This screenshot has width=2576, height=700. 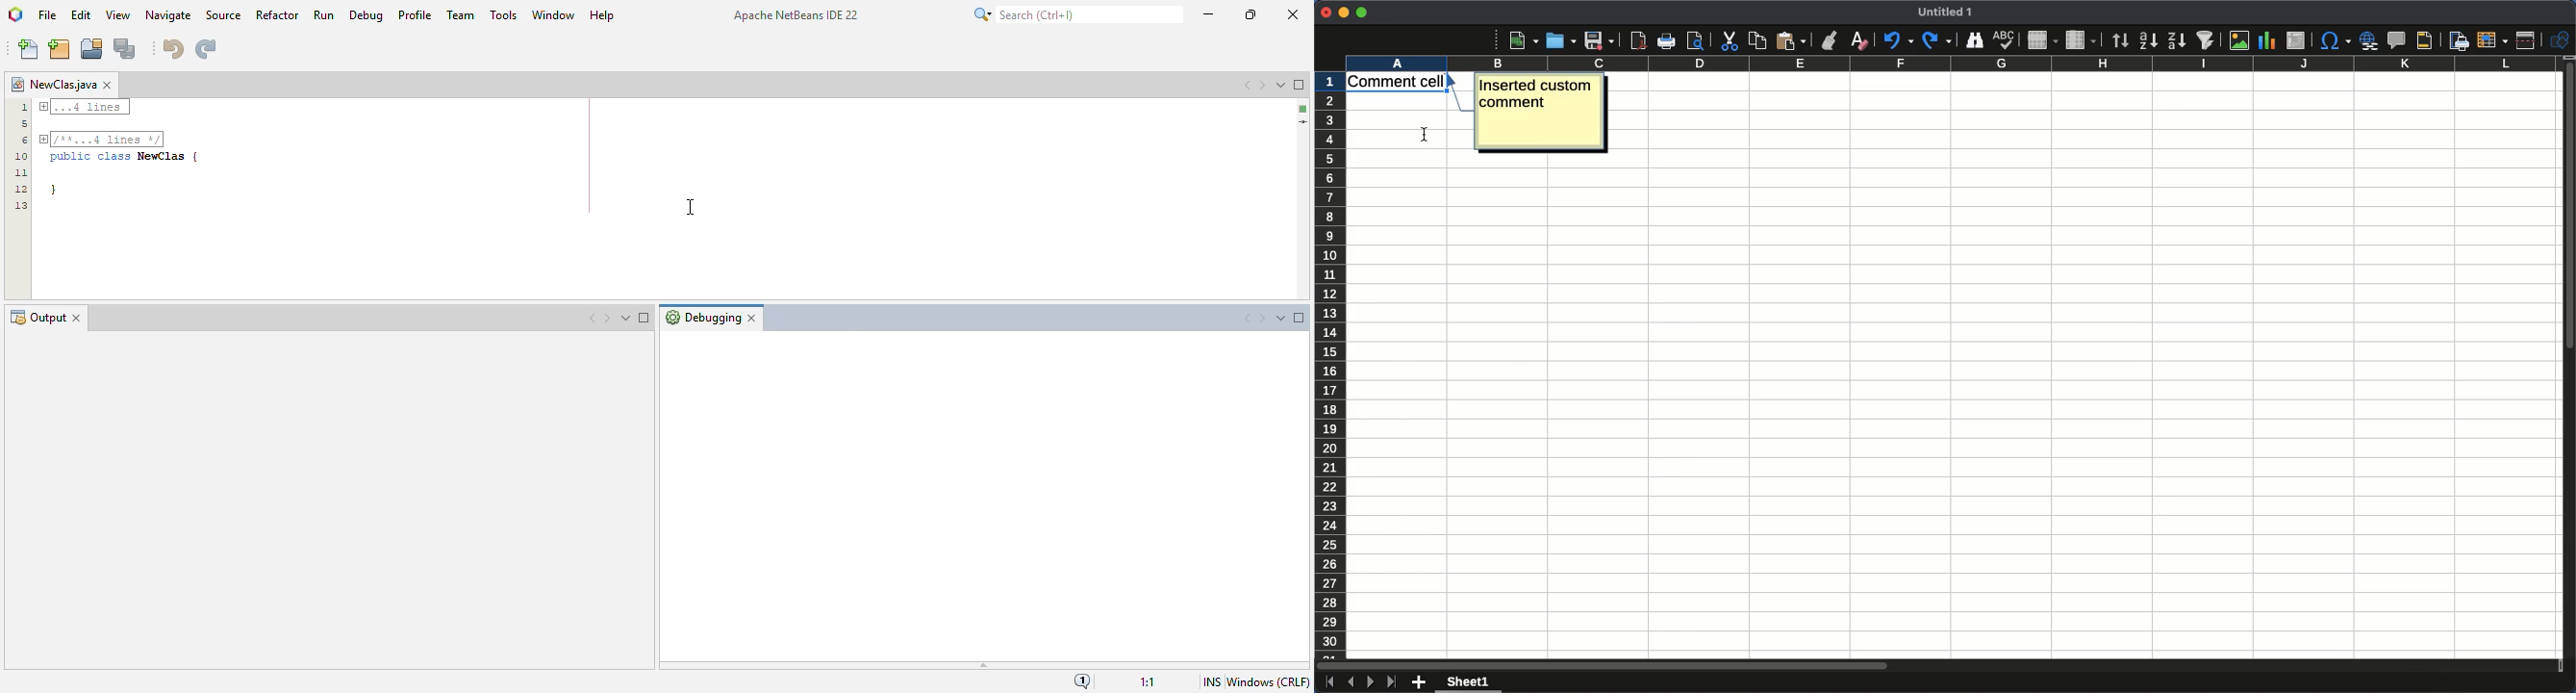 I want to click on Column, so click(x=2083, y=39).